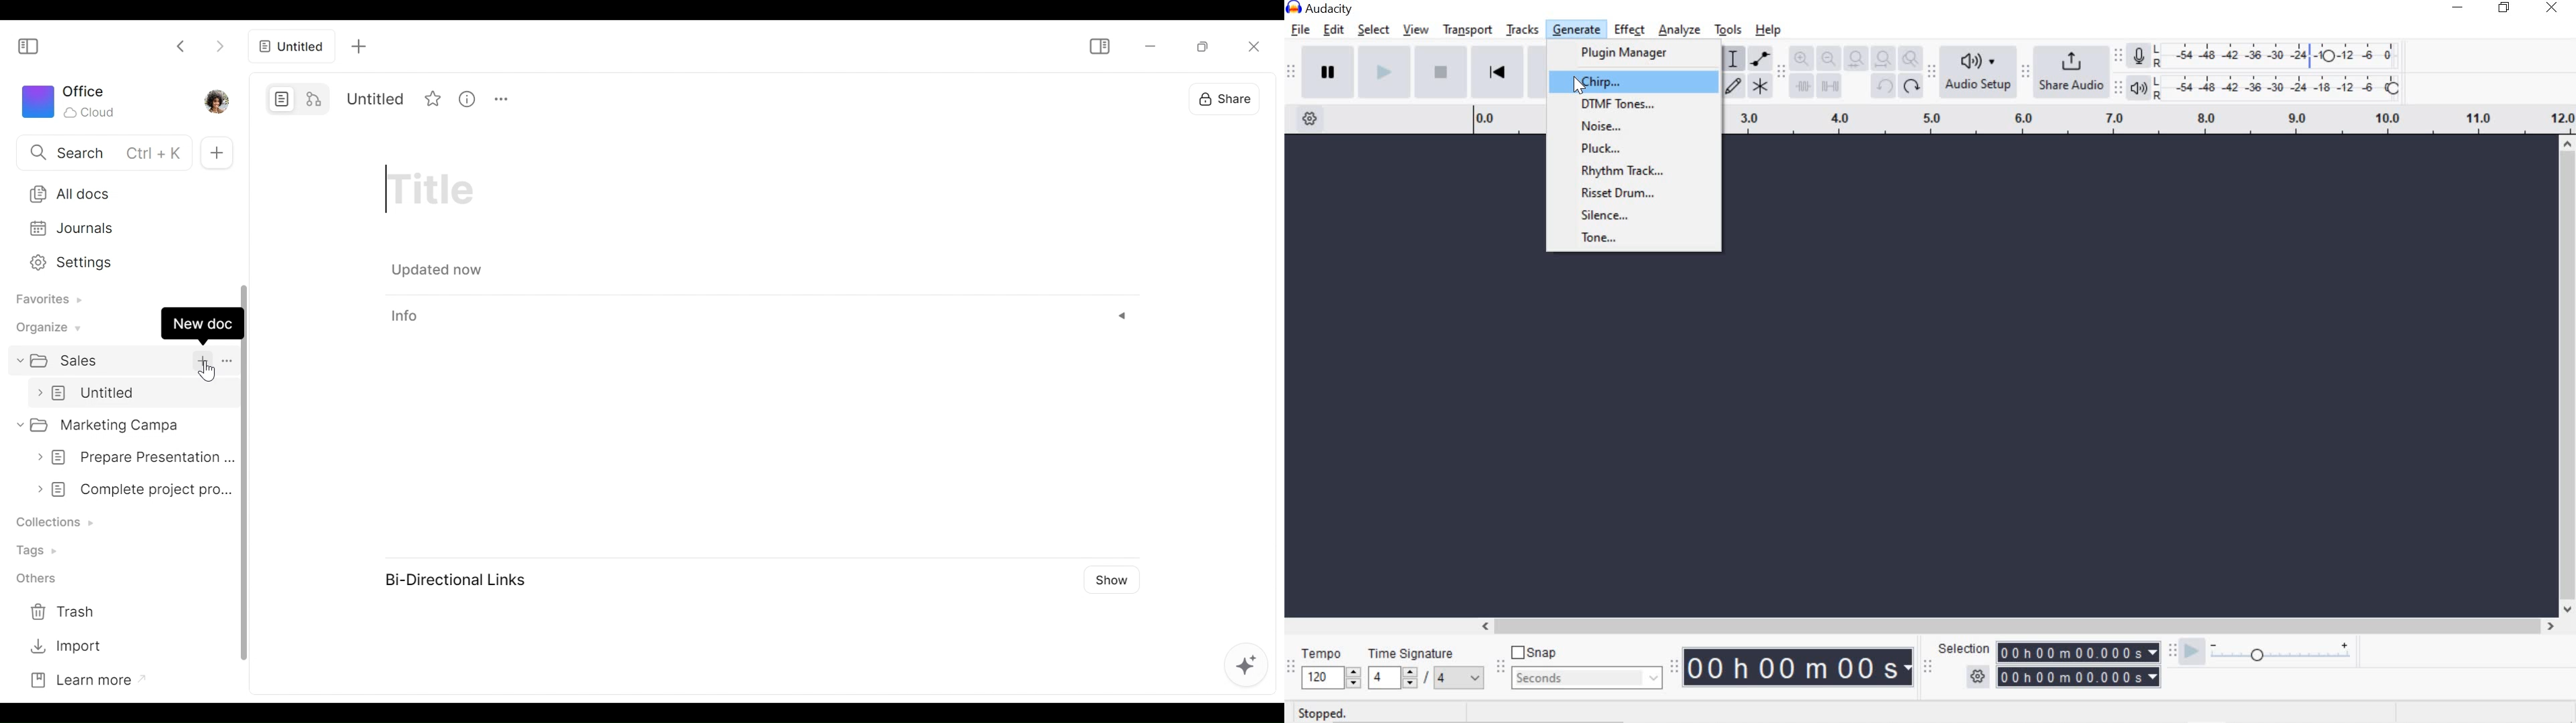 This screenshot has width=2576, height=728. I want to click on time selection, so click(1927, 669).